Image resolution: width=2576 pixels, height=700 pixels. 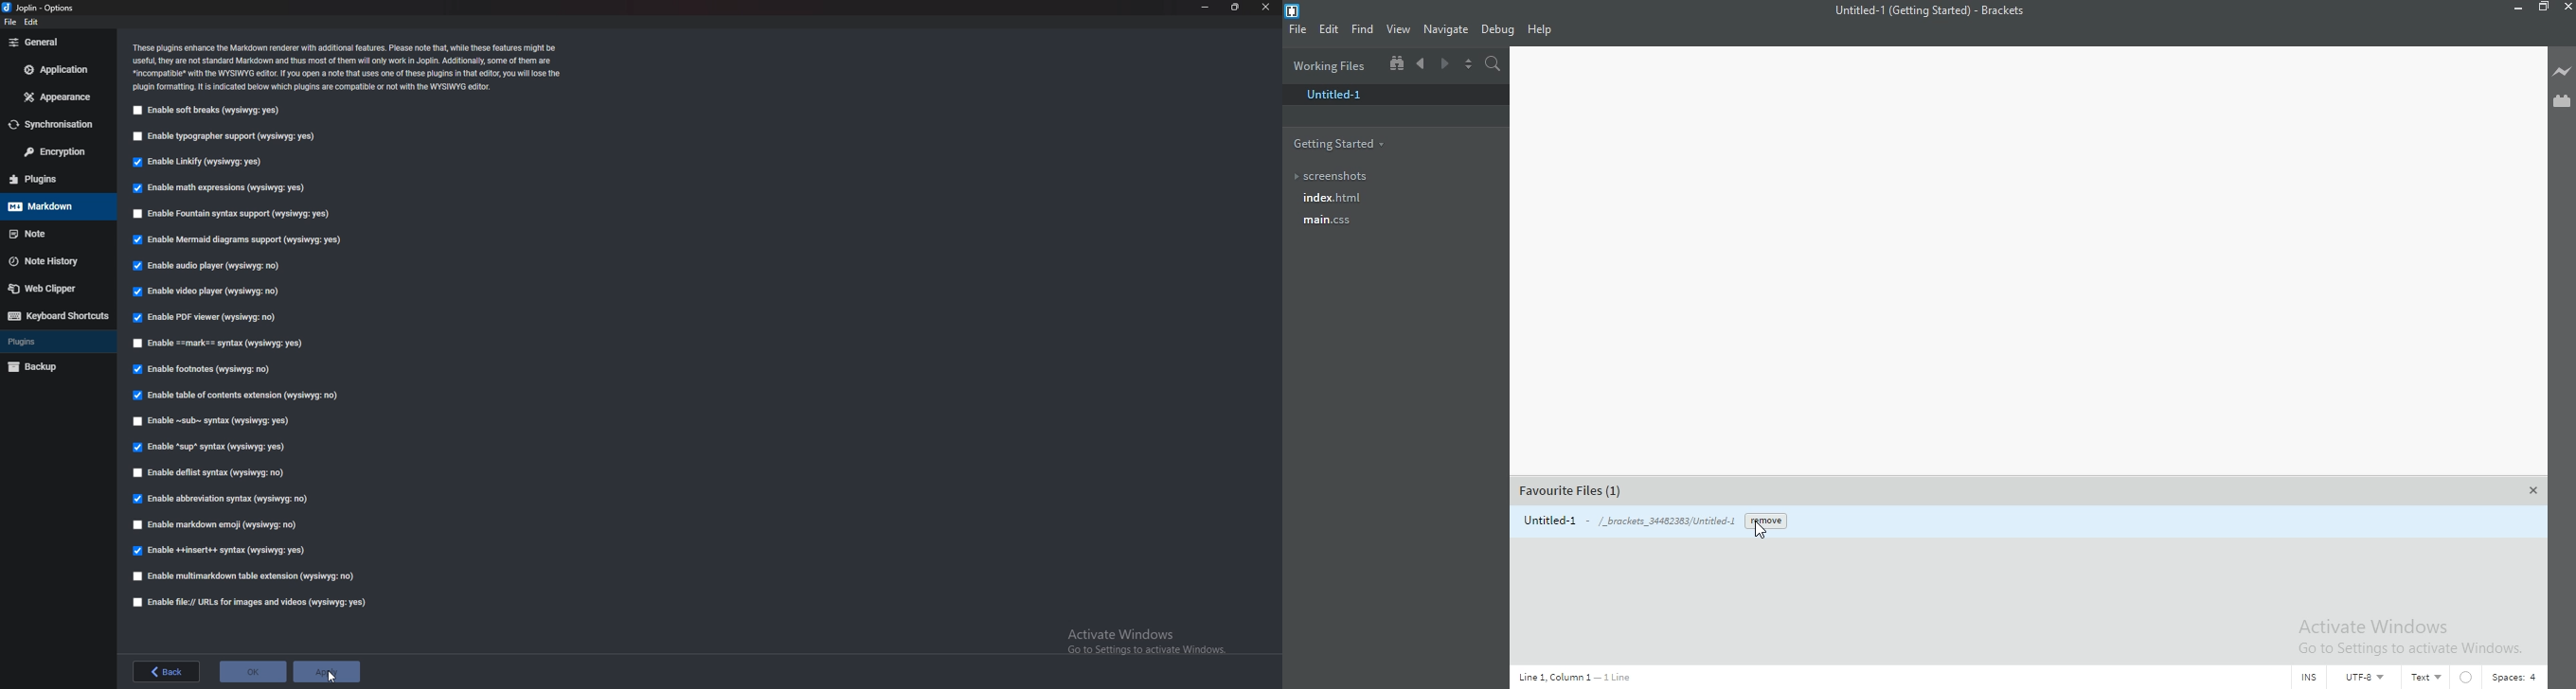 I want to click on Help, so click(x=1547, y=29).